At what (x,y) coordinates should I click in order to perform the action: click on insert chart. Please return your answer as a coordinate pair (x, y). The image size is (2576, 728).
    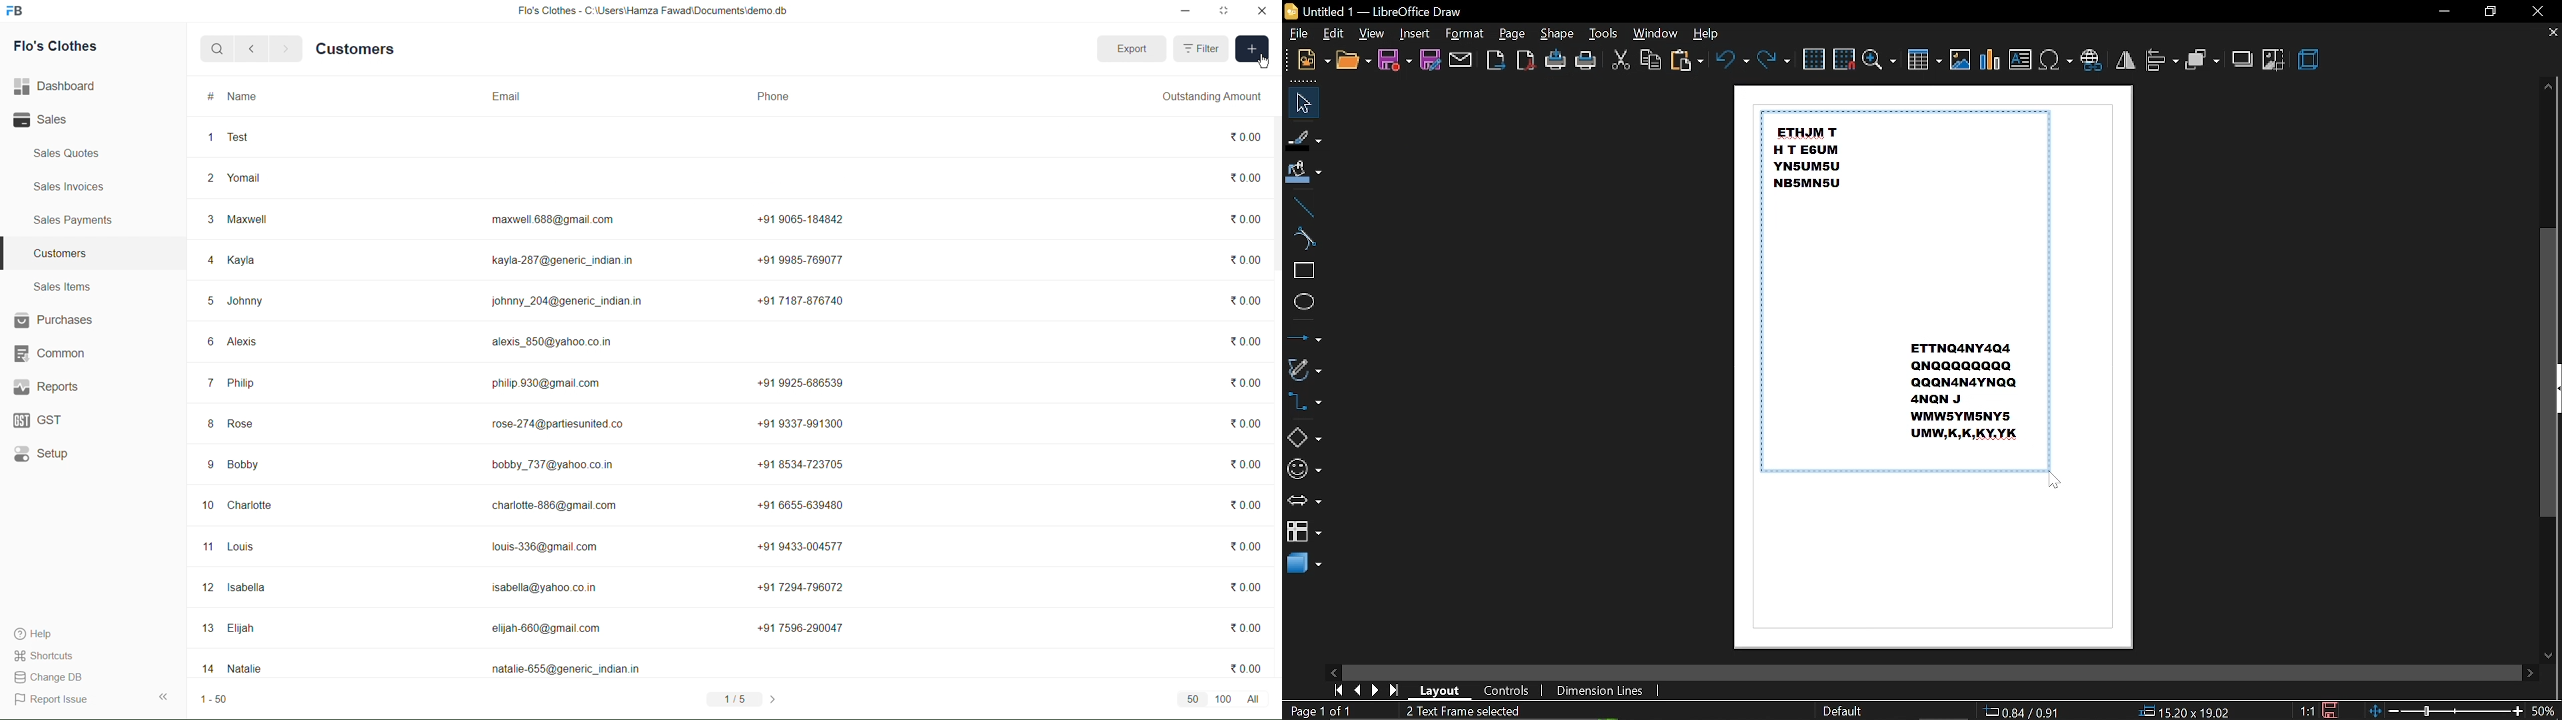
    Looking at the image, I should click on (1990, 60).